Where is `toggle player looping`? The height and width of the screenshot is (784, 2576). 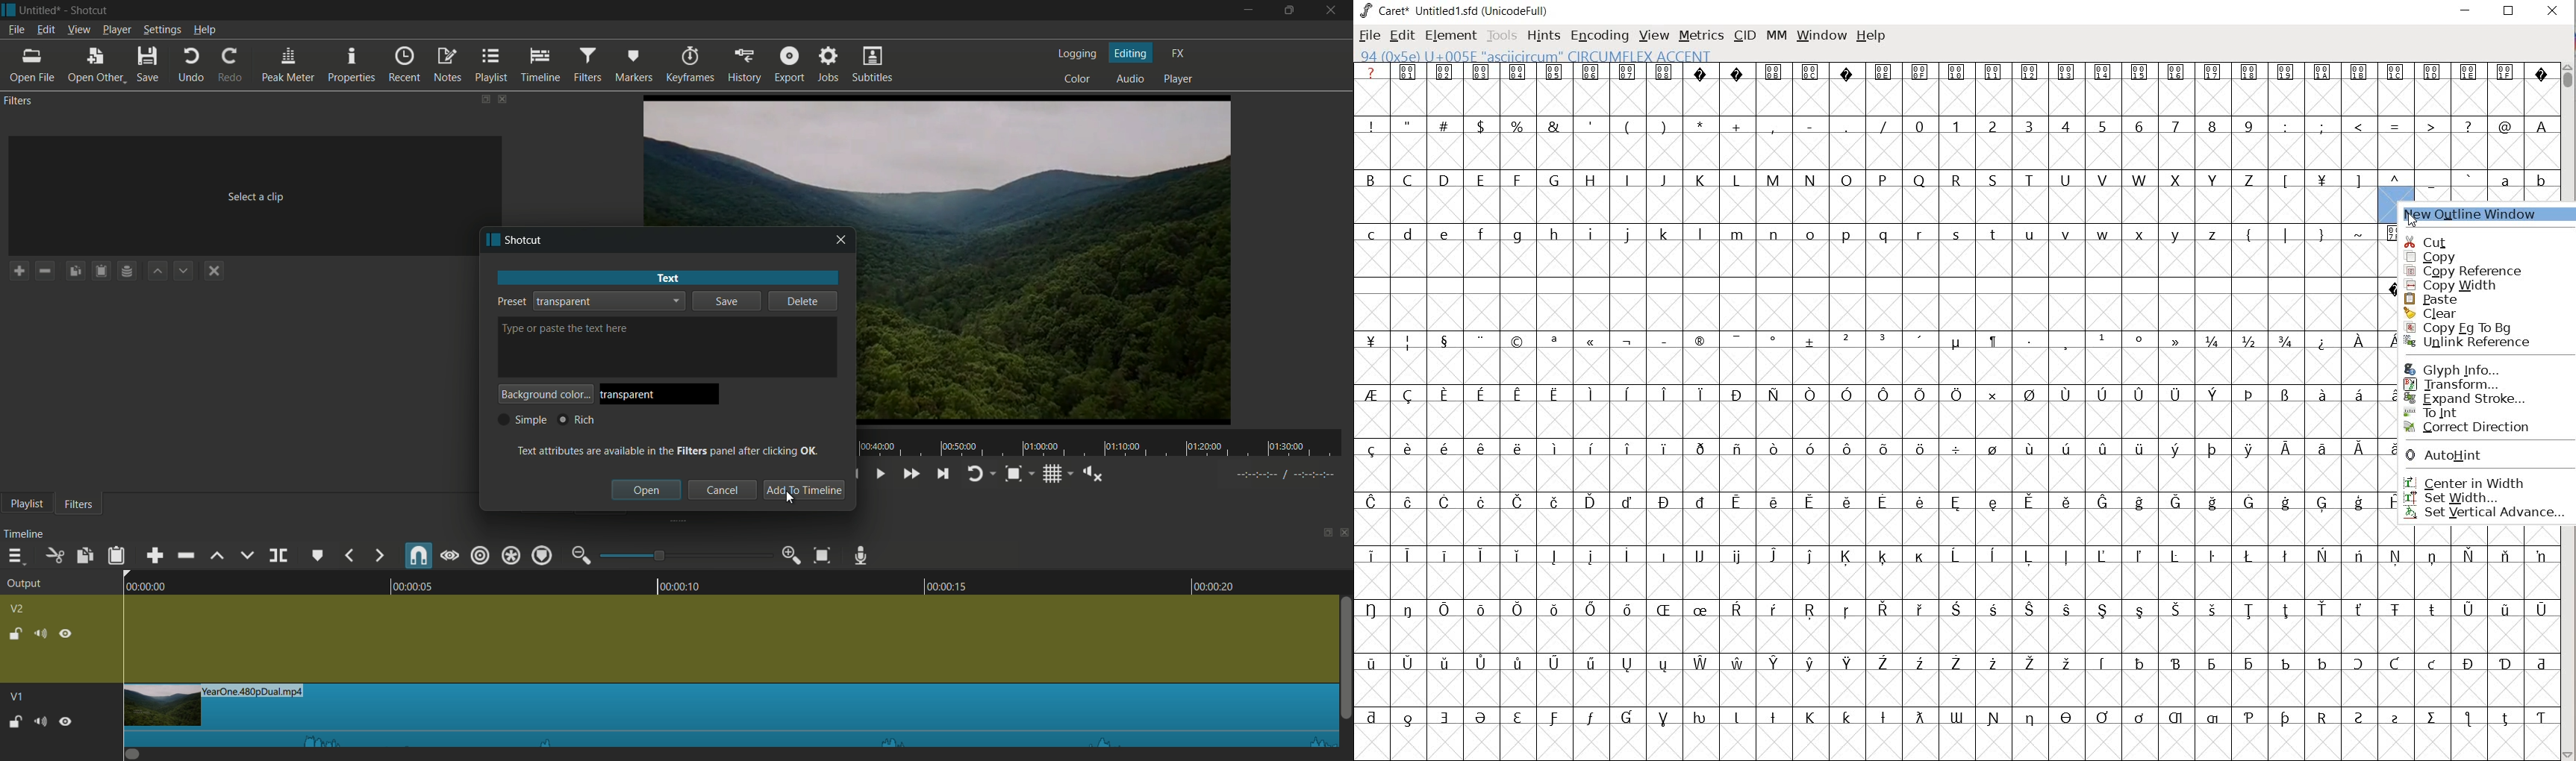
toggle player looping is located at coordinates (974, 474).